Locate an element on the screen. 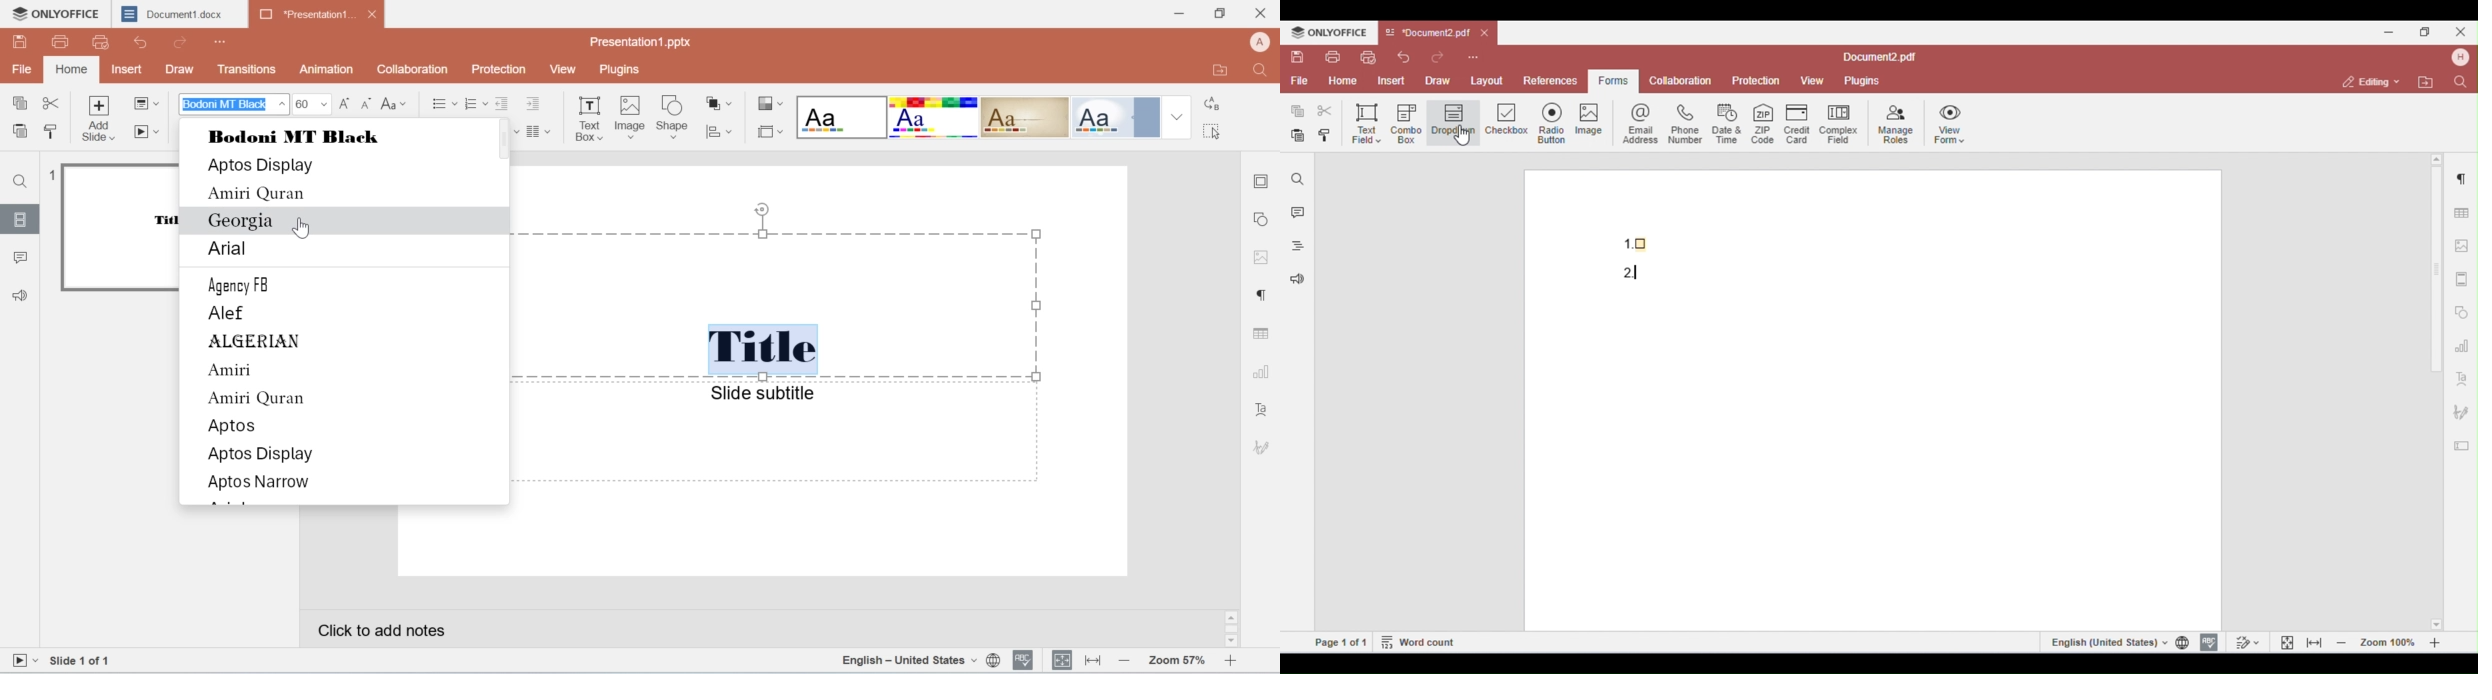 This screenshot has height=700, width=2492. plugins is located at coordinates (619, 70).